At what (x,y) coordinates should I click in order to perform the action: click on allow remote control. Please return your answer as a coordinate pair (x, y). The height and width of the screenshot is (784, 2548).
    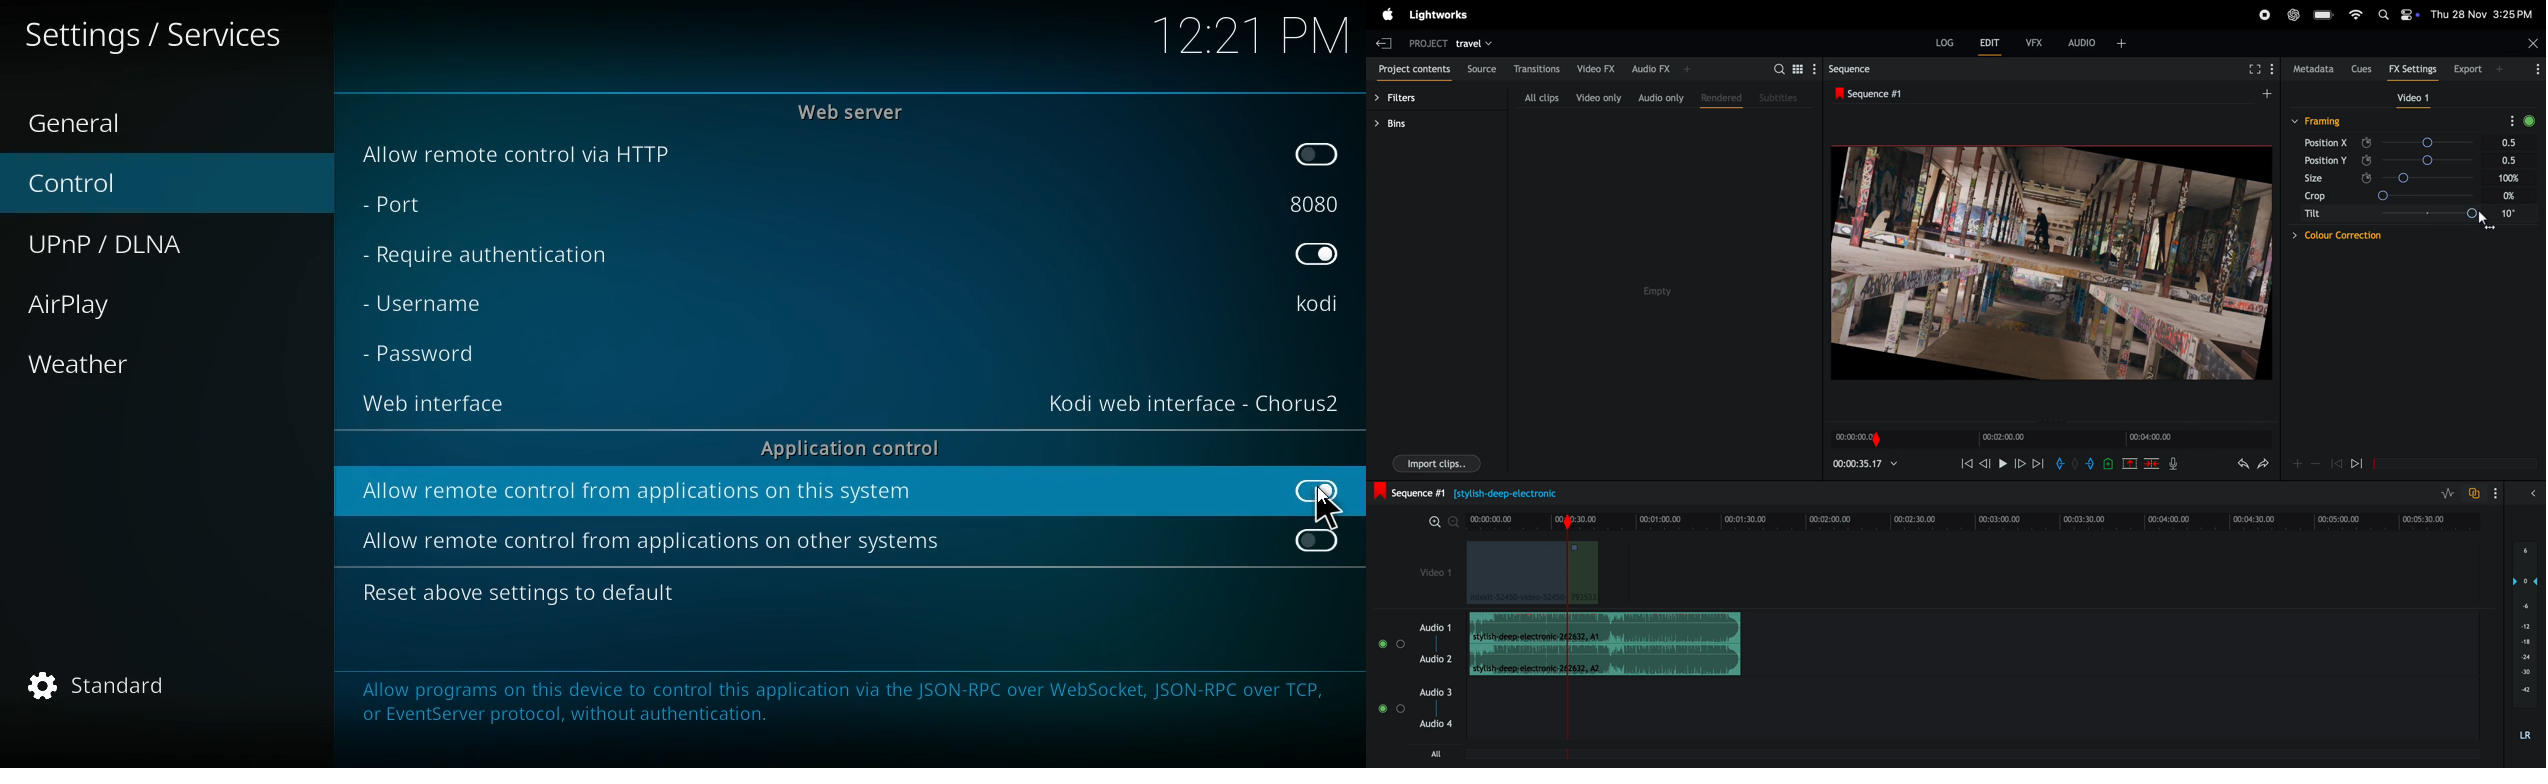
    Looking at the image, I should click on (639, 491).